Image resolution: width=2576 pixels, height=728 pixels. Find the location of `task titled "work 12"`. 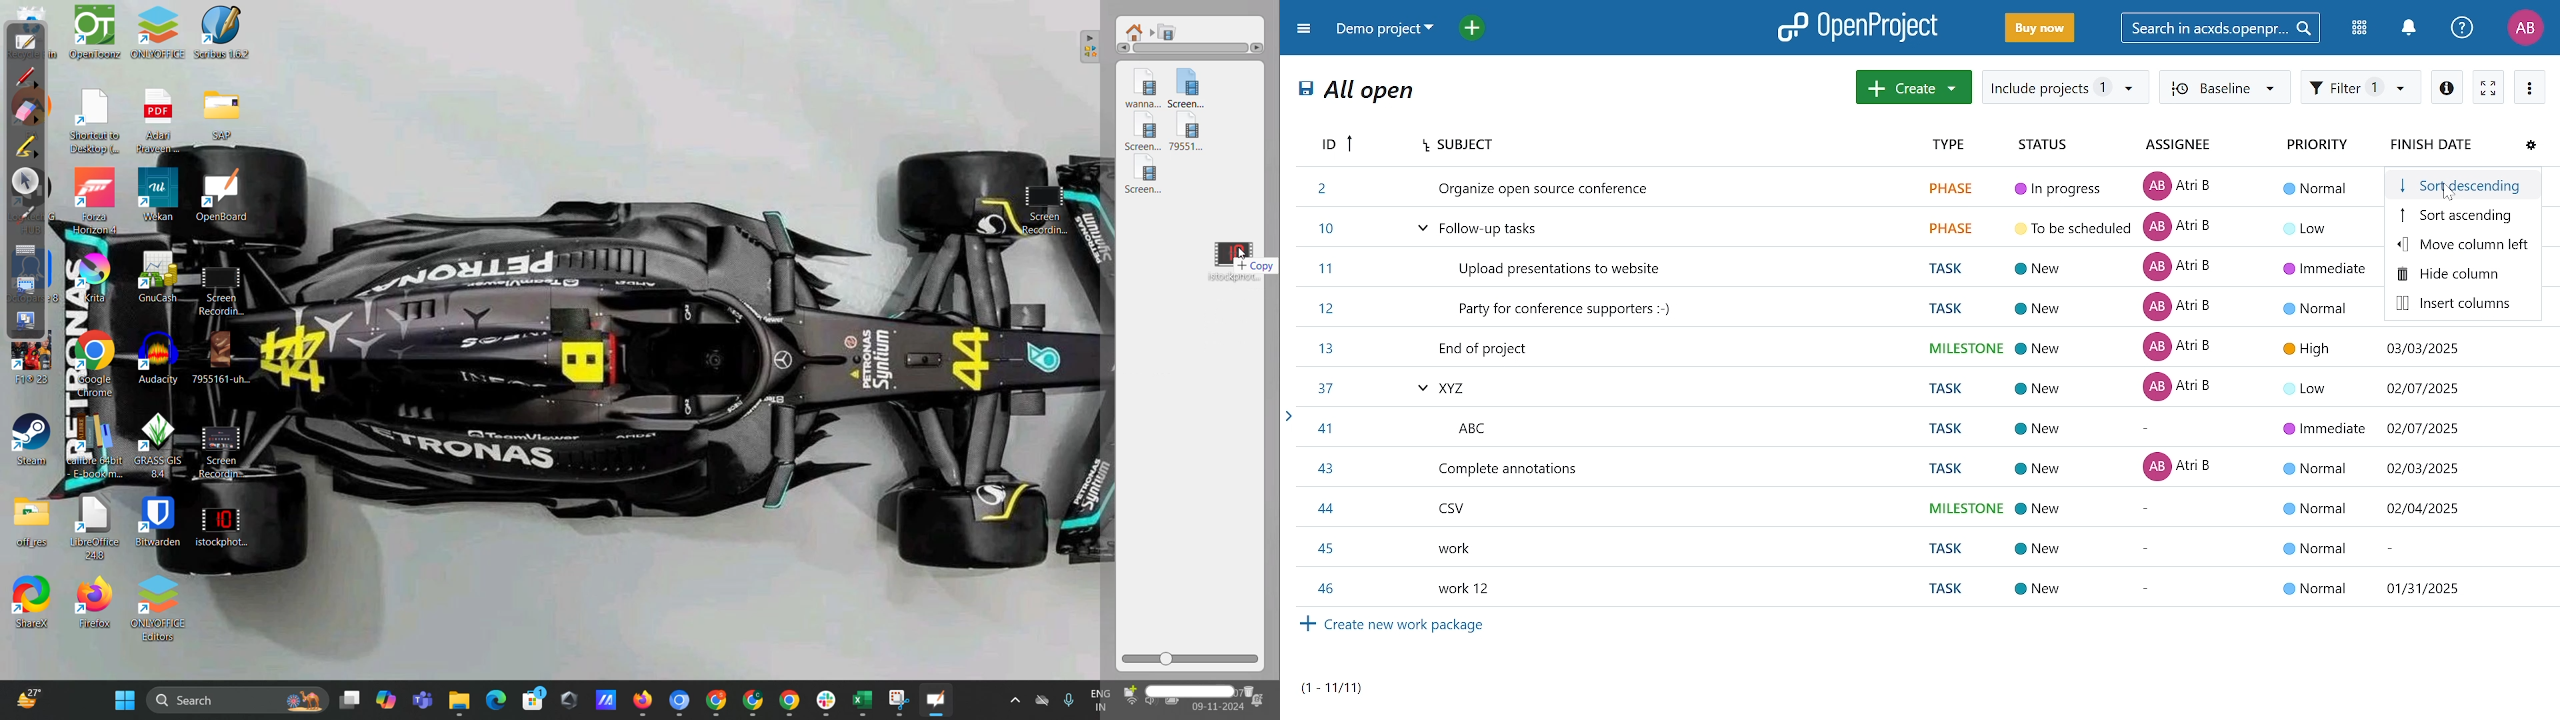

task titled "work 12" is located at coordinates (1929, 586).